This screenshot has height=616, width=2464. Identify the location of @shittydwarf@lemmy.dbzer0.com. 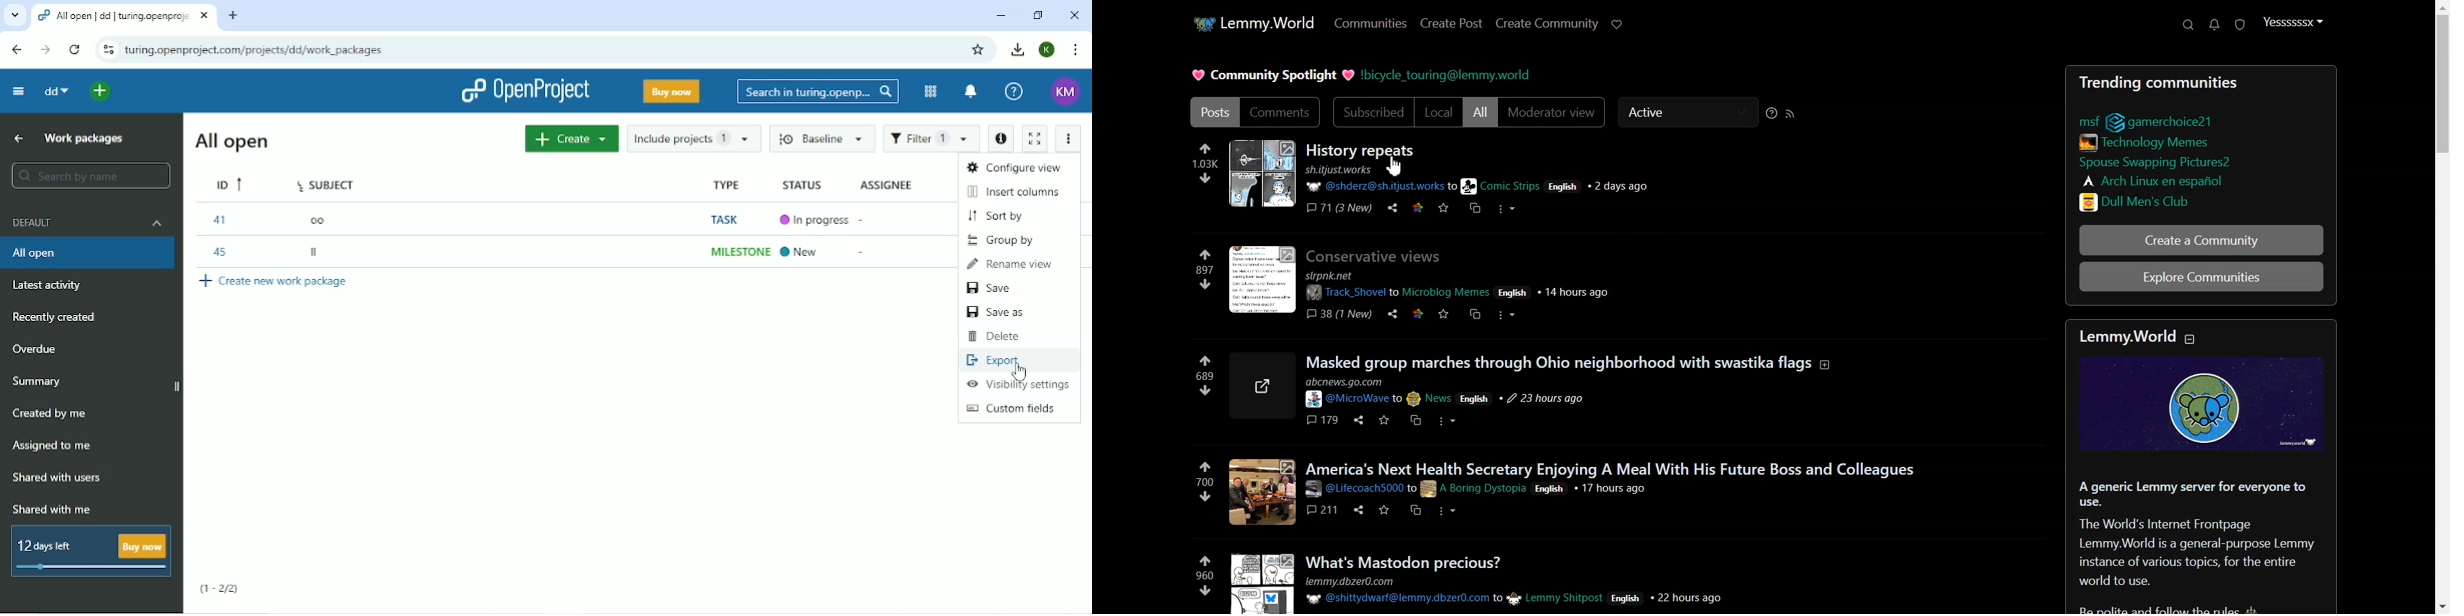
(1395, 600).